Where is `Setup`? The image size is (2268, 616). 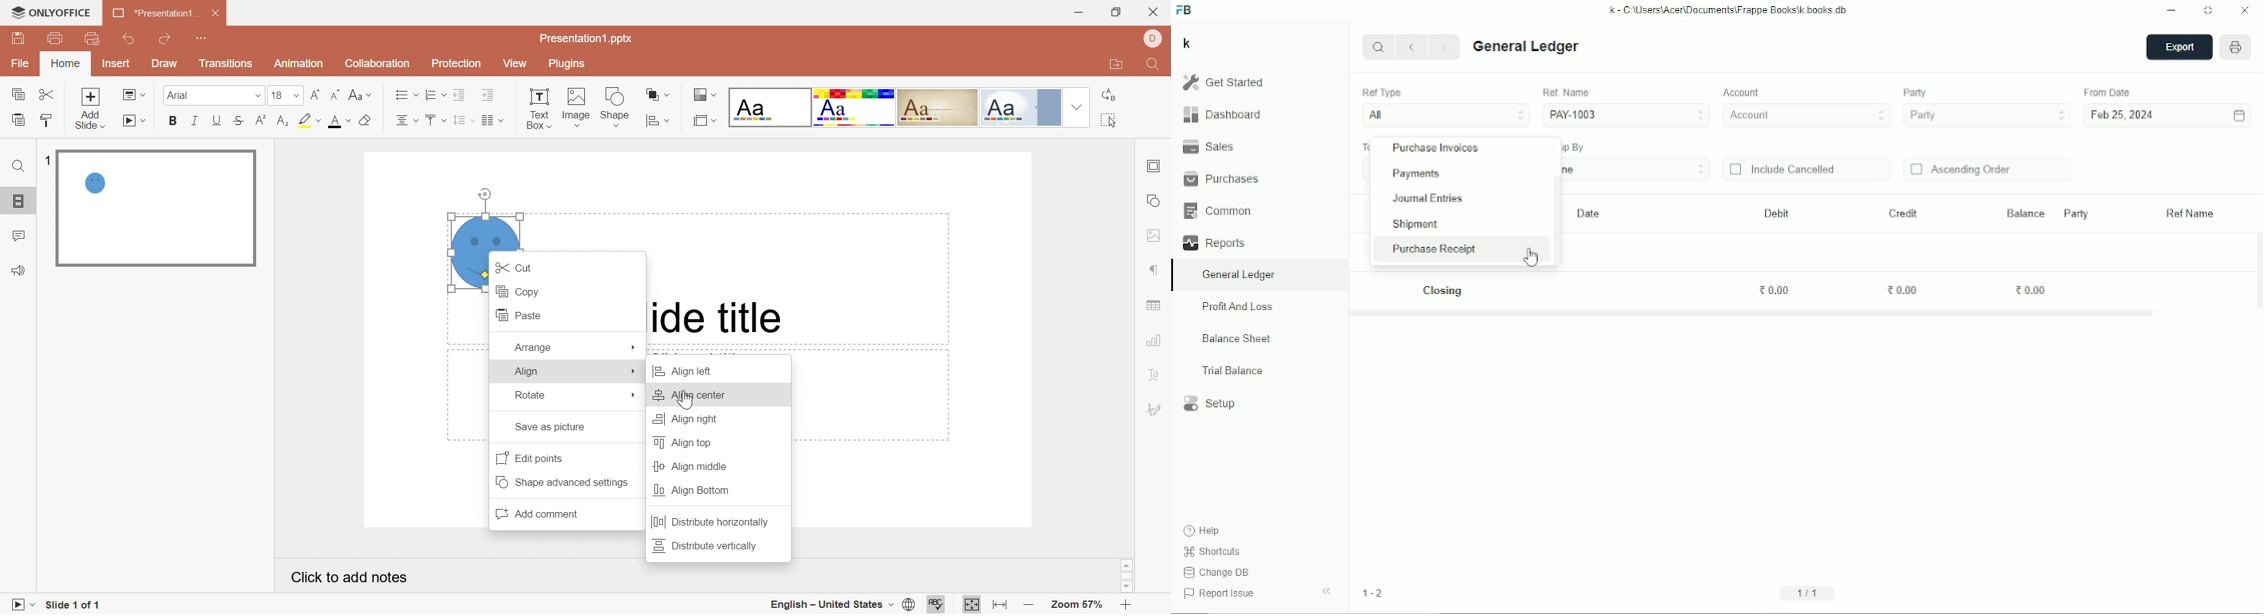 Setup is located at coordinates (1211, 404).